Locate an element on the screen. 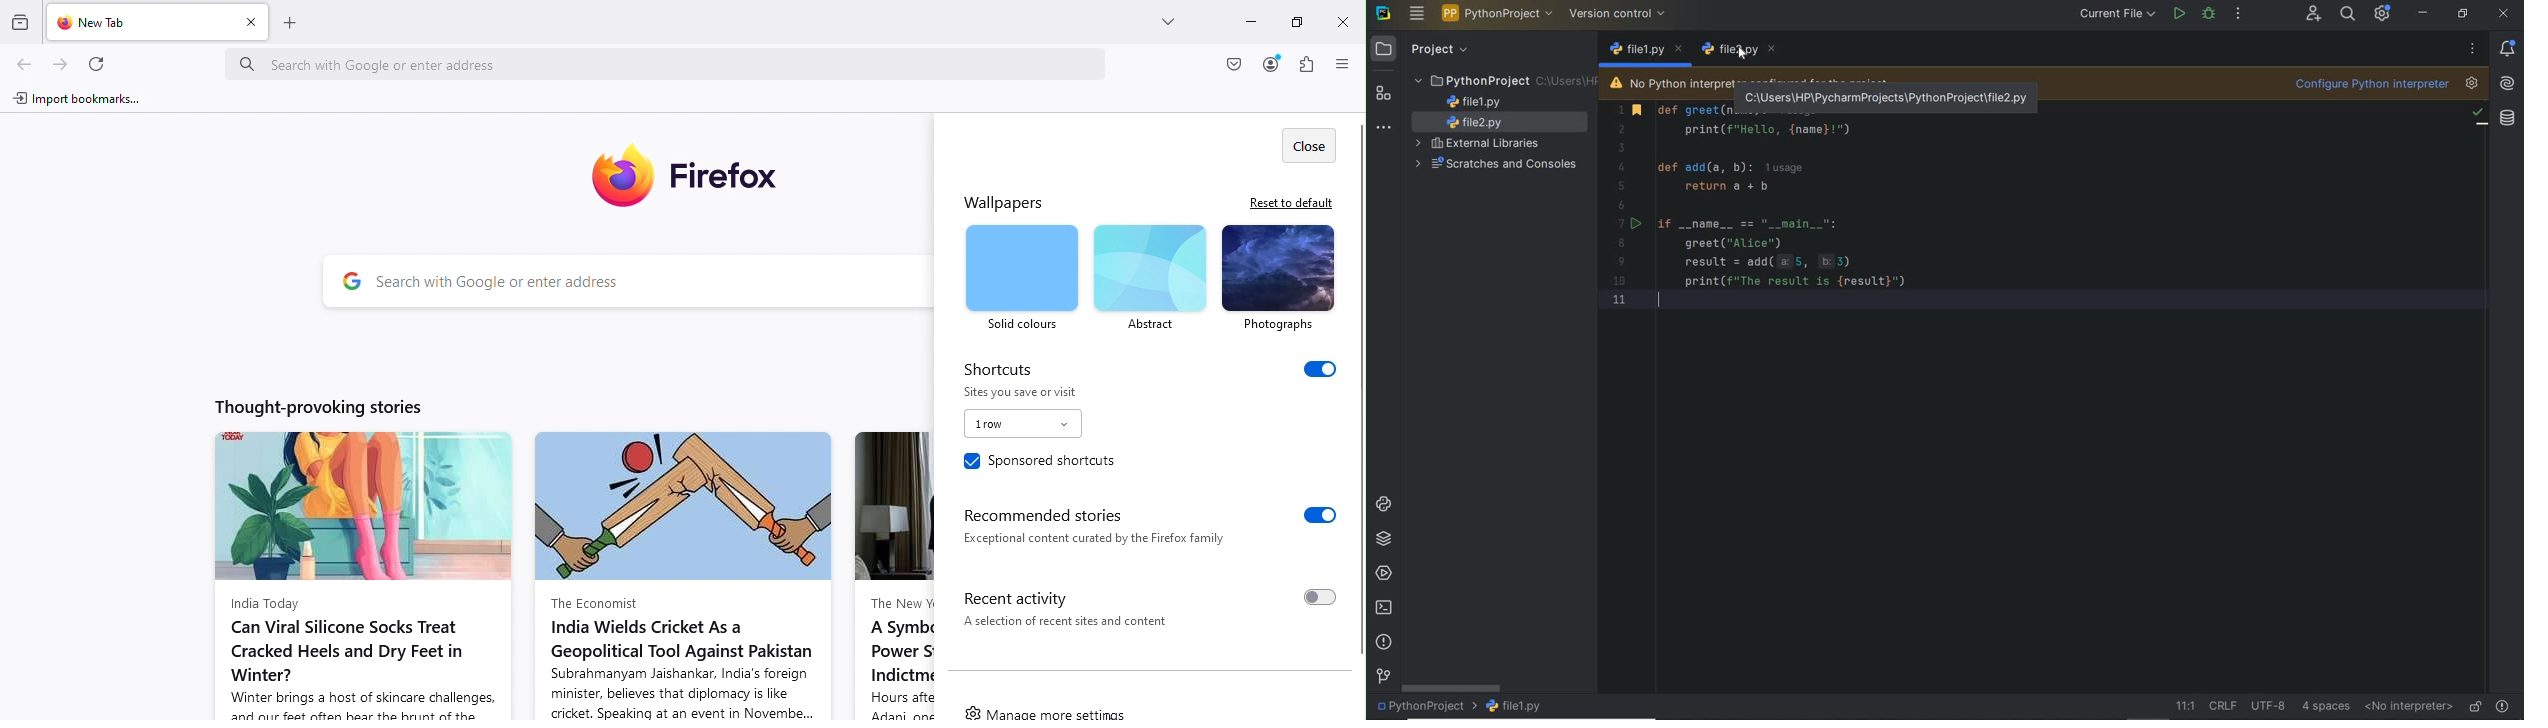  AI is located at coordinates (2508, 85).